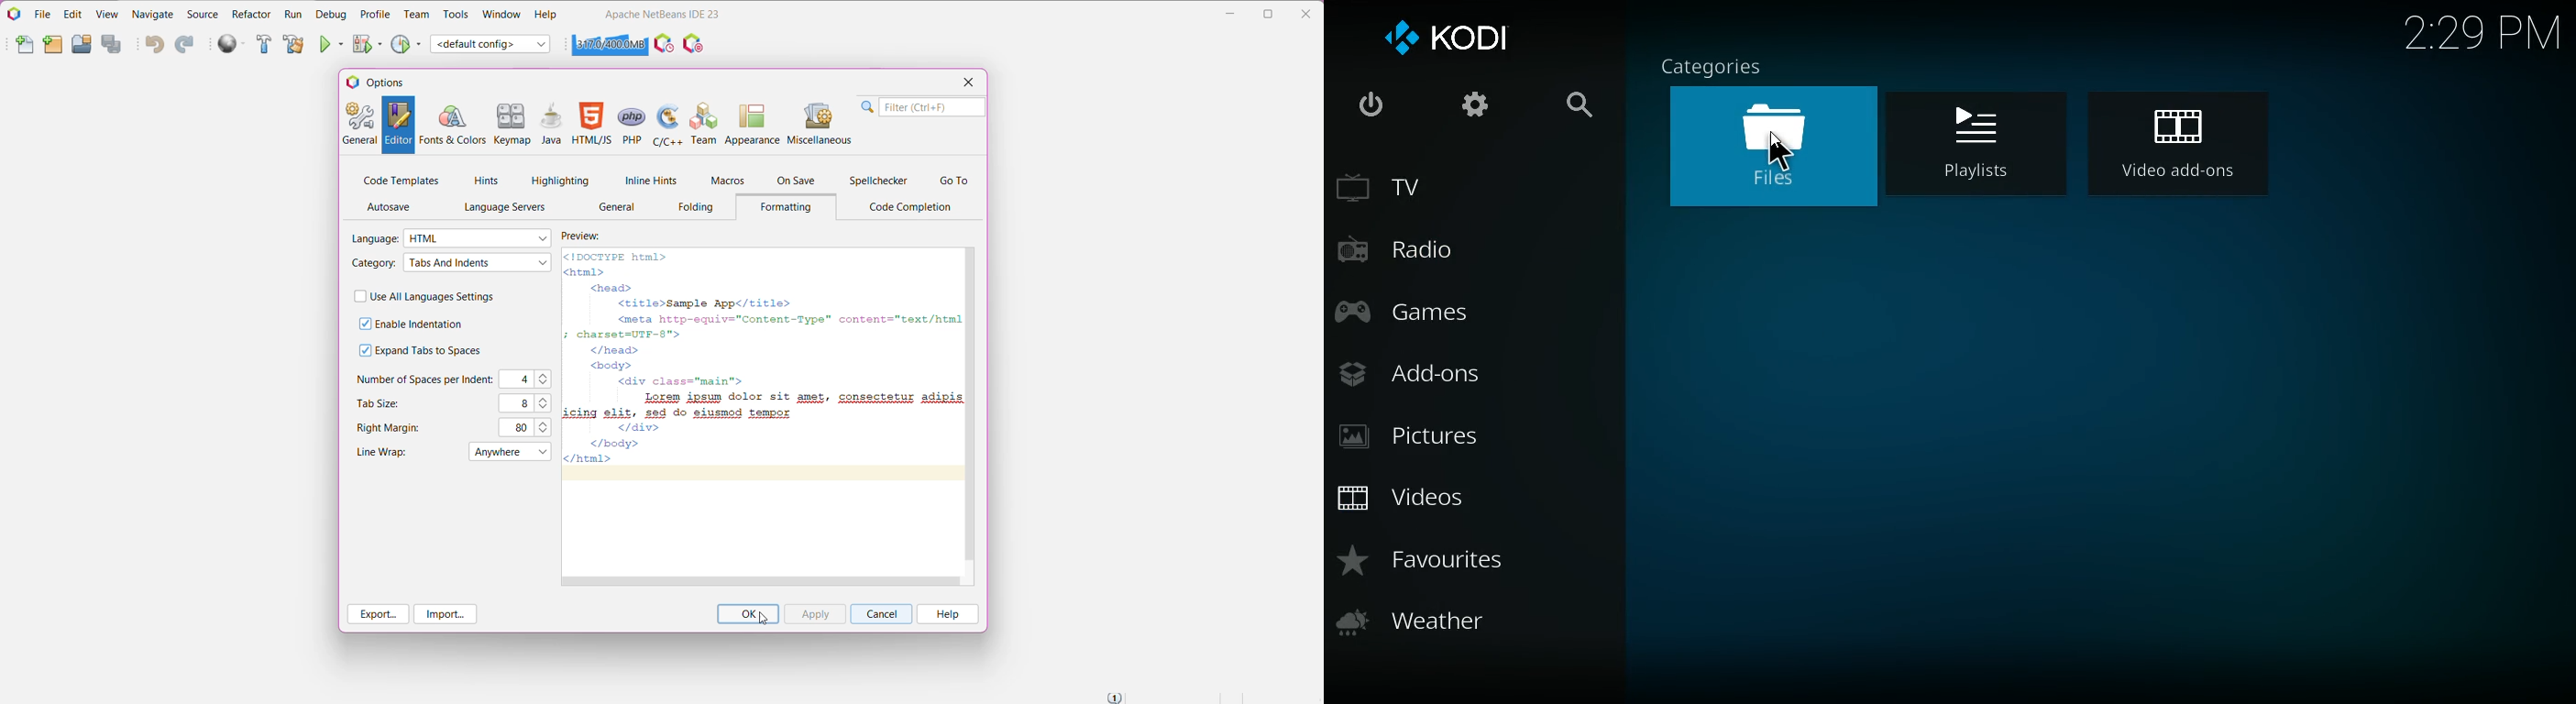 This screenshot has height=728, width=2576. I want to click on Application Name, so click(662, 14).